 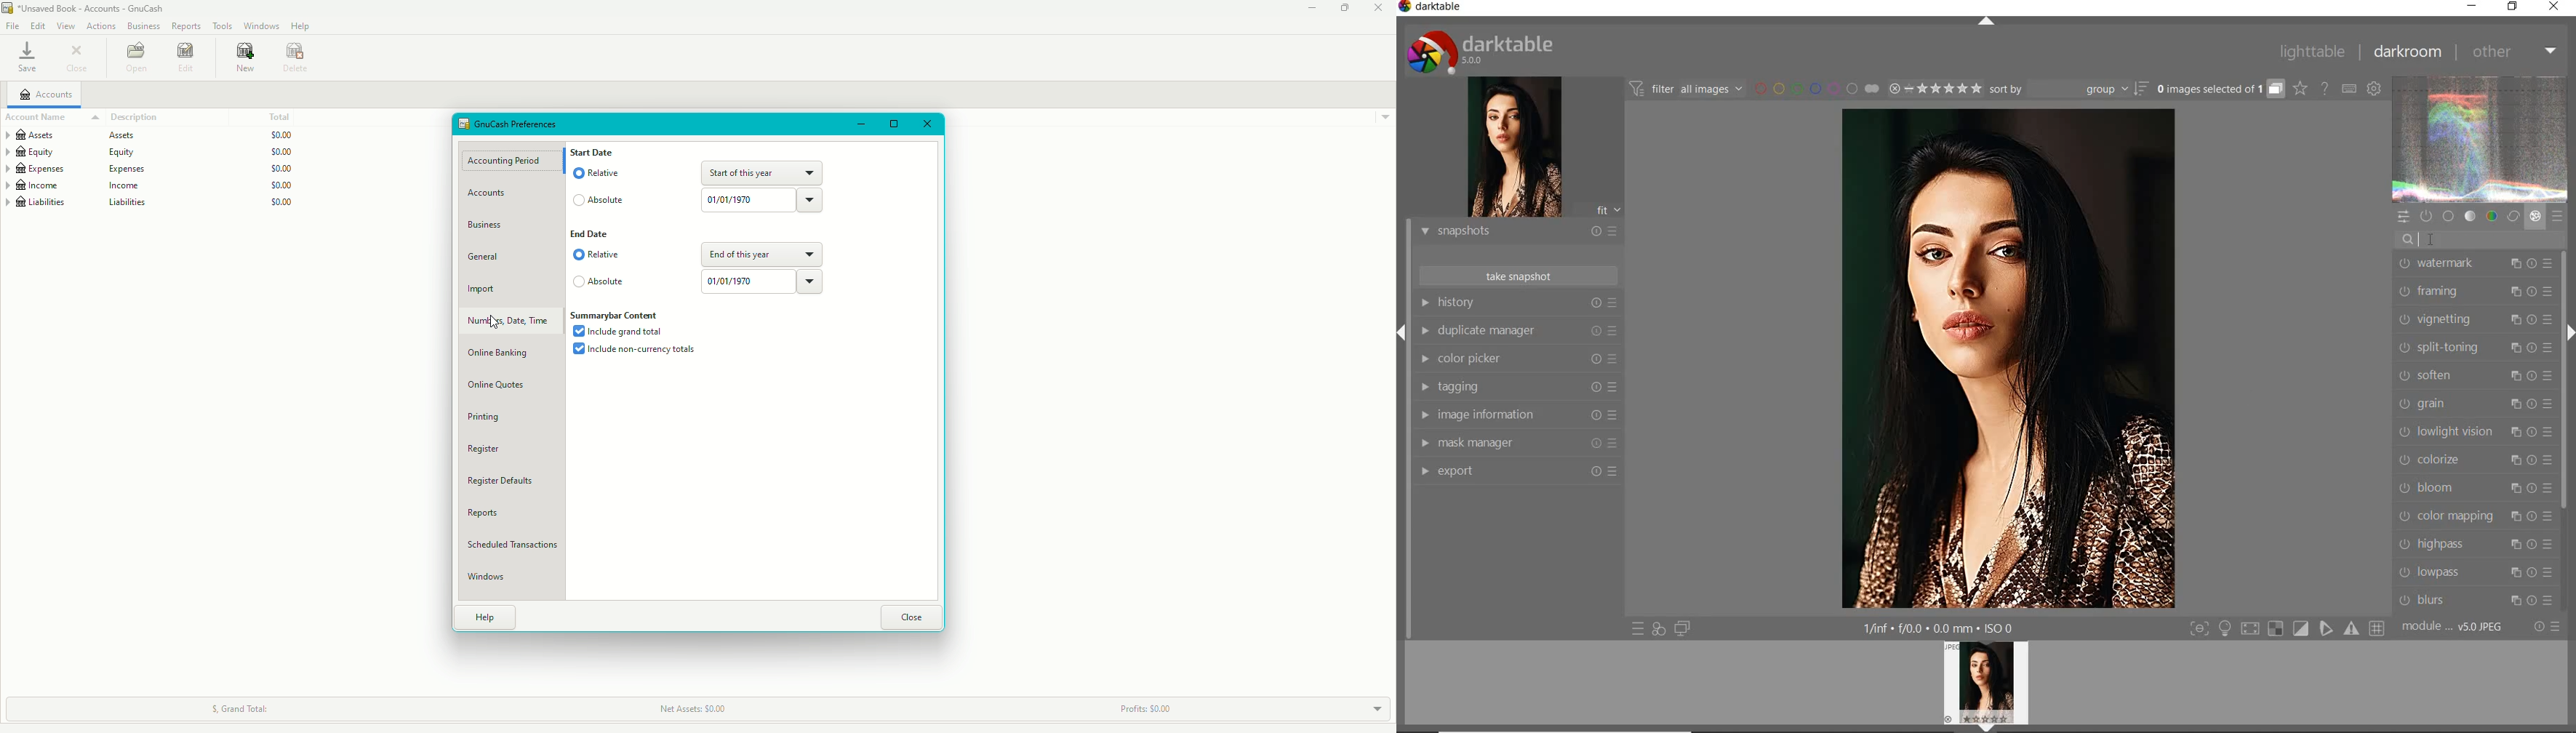 What do you see at coordinates (913, 614) in the screenshot?
I see `Close` at bounding box center [913, 614].